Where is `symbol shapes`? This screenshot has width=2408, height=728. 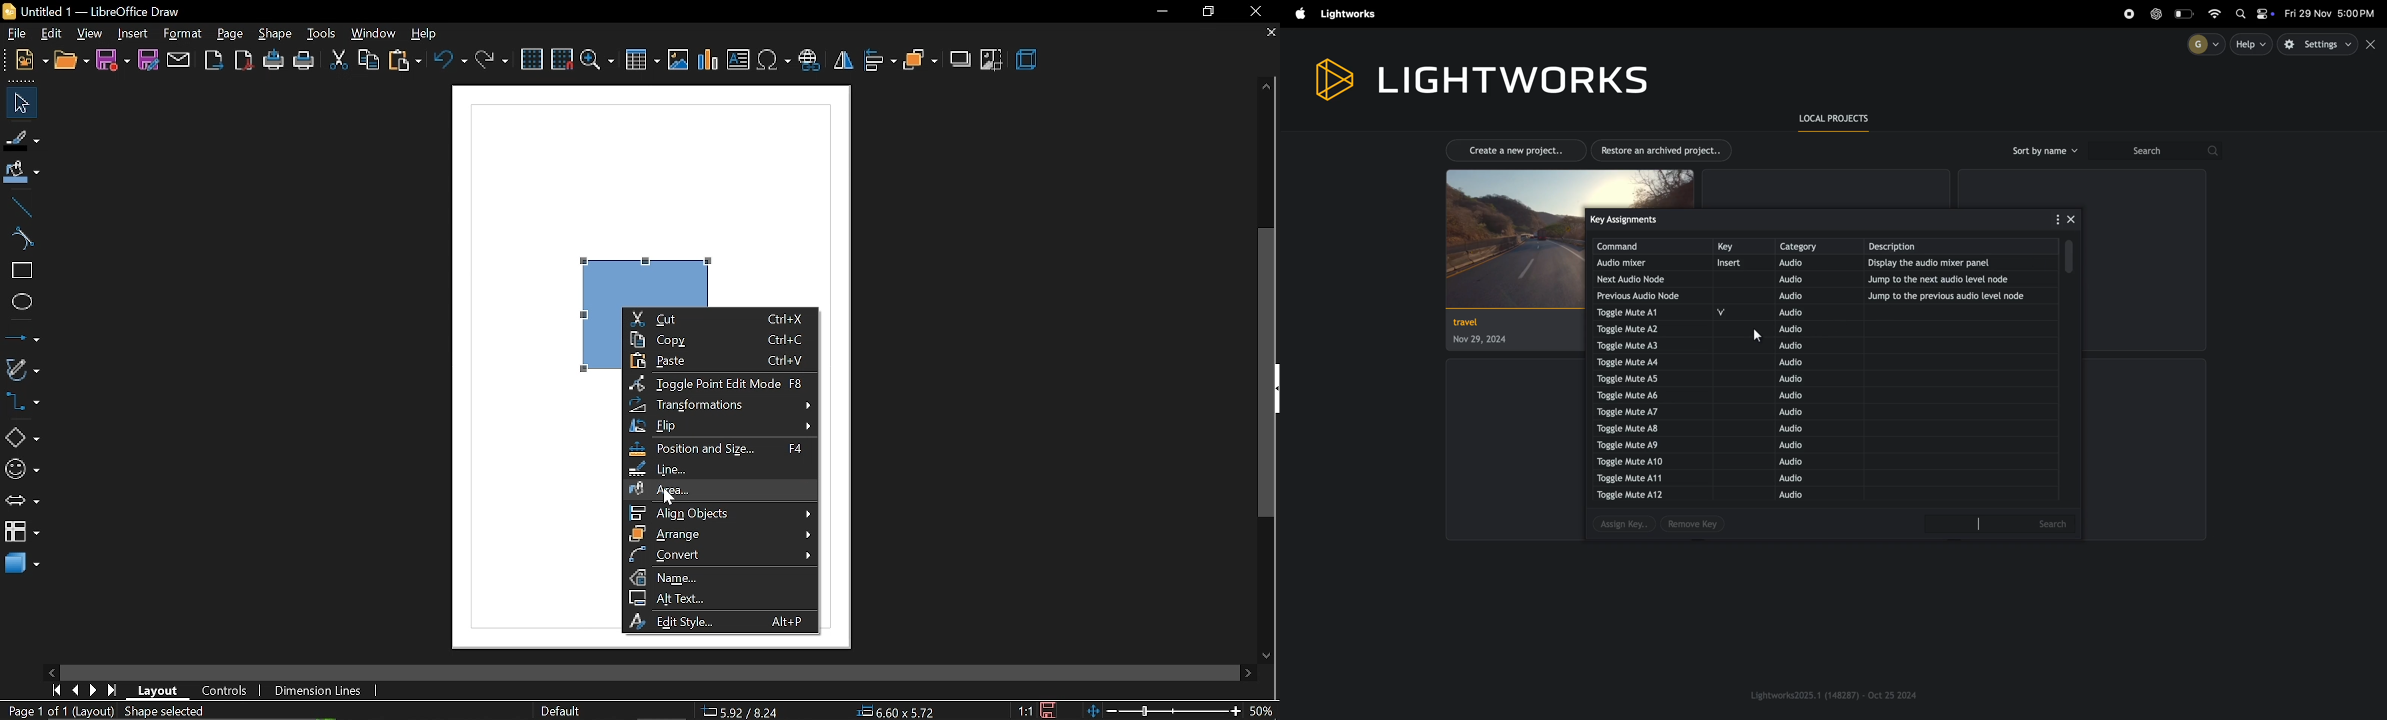 symbol shapes is located at coordinates (21, 470).